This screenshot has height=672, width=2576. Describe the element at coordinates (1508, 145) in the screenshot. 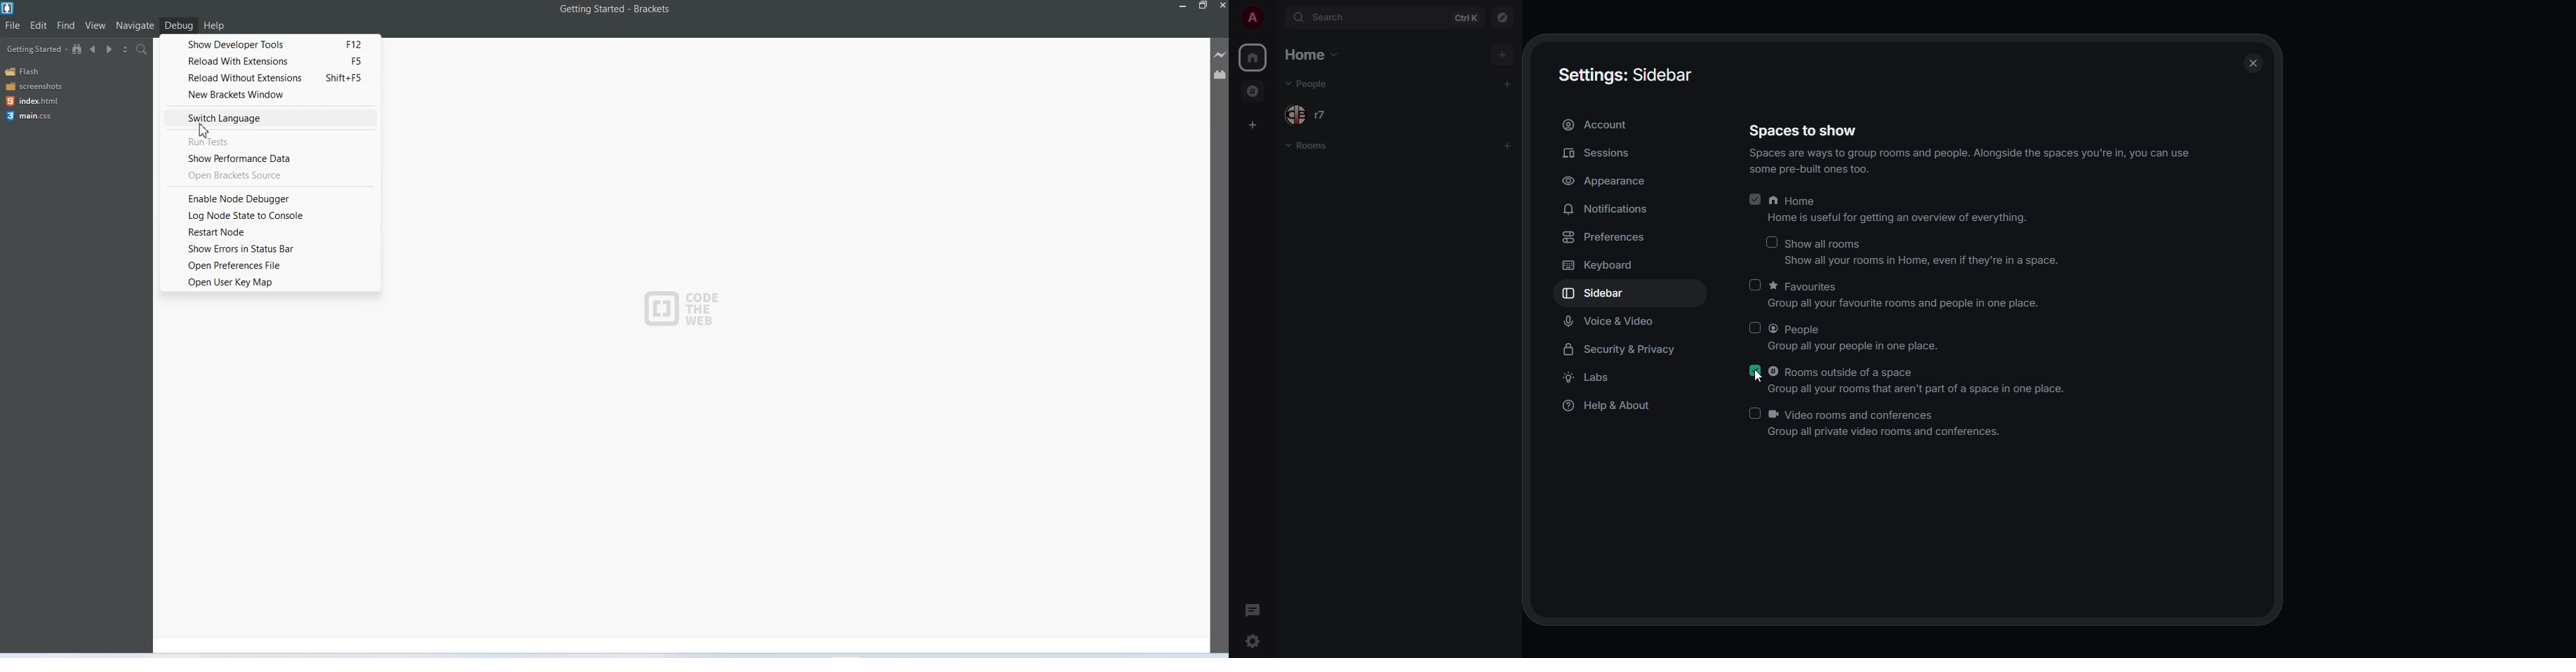

I see `add` at that location.